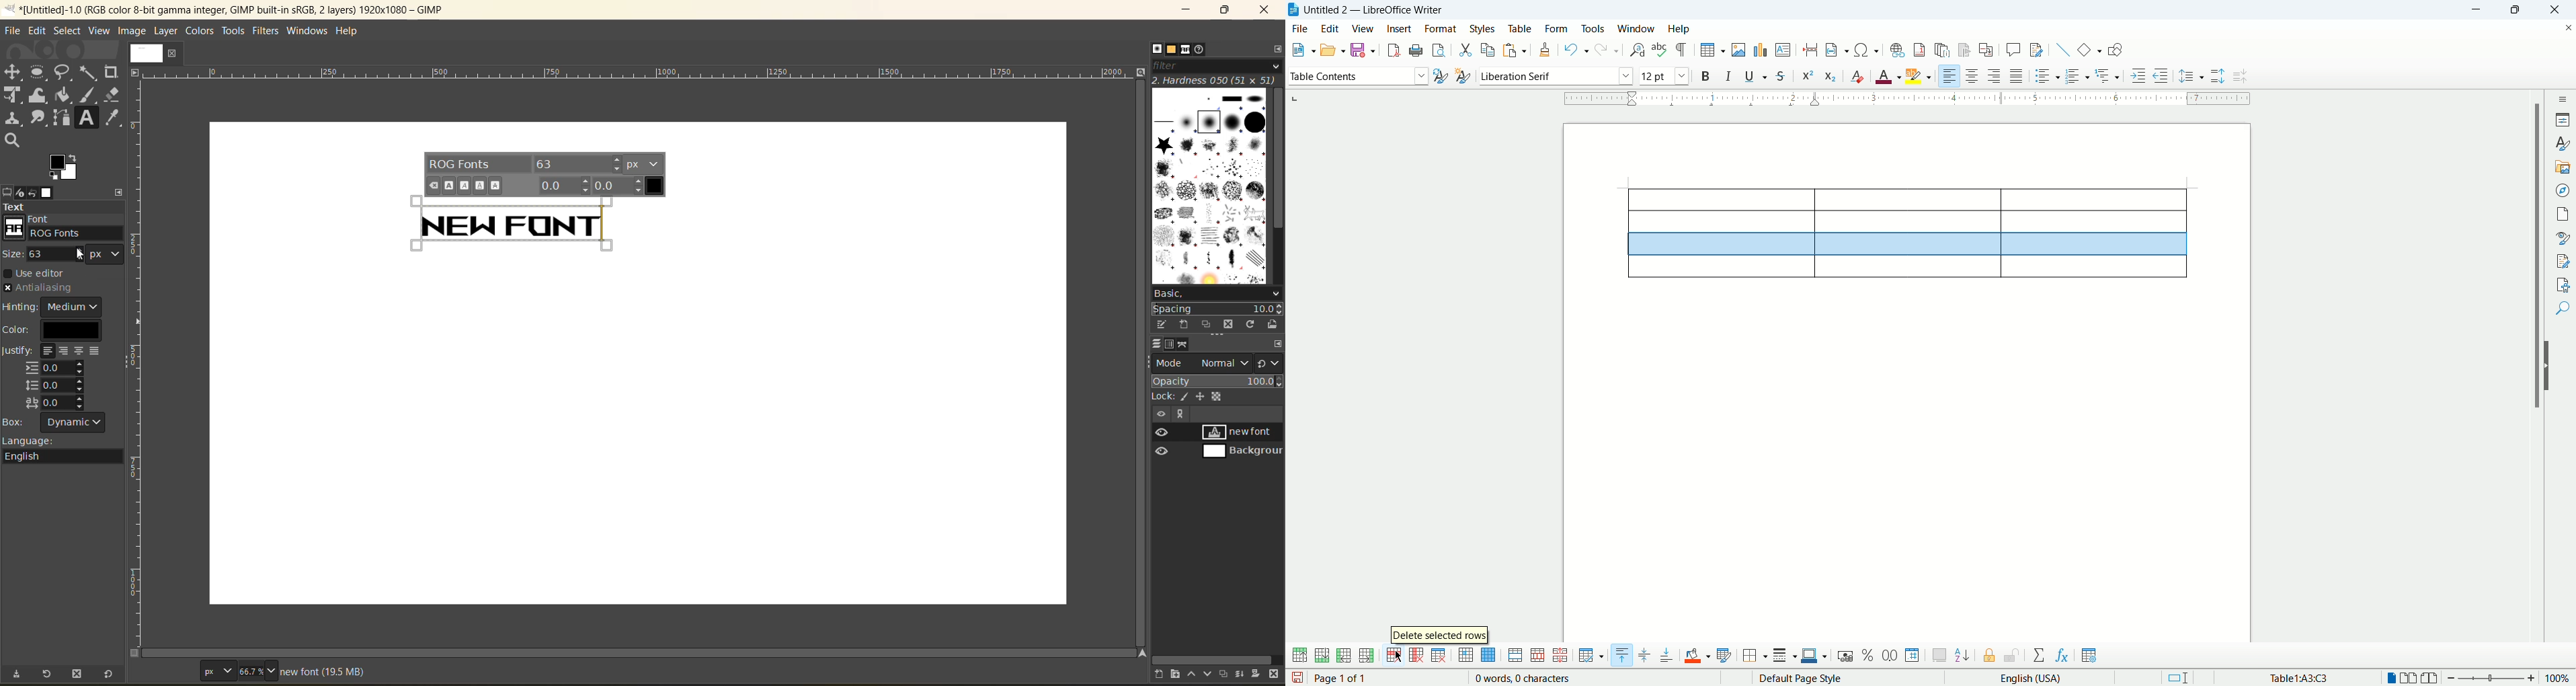 This screenshot has height=700, width=2576. Describe the element at coordinates (1809, 75) in the screenshot. I see `superscript` at that location.